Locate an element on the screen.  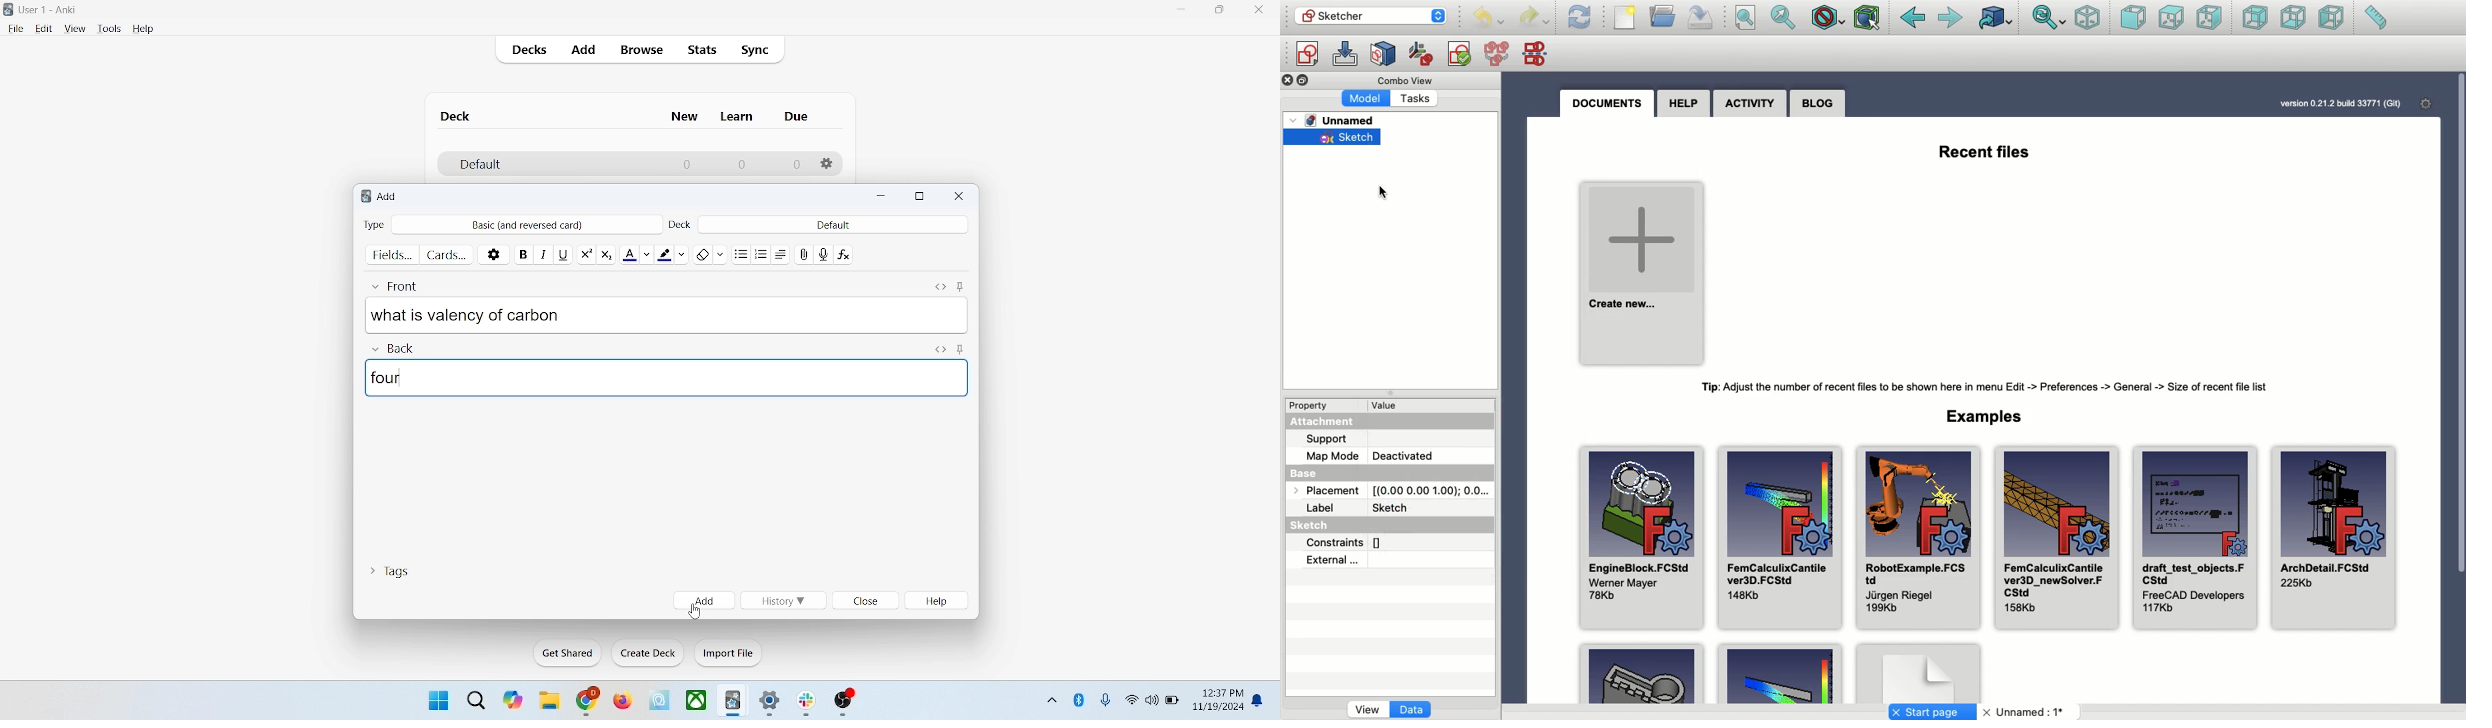
View is located at coordinates (1367, 711).